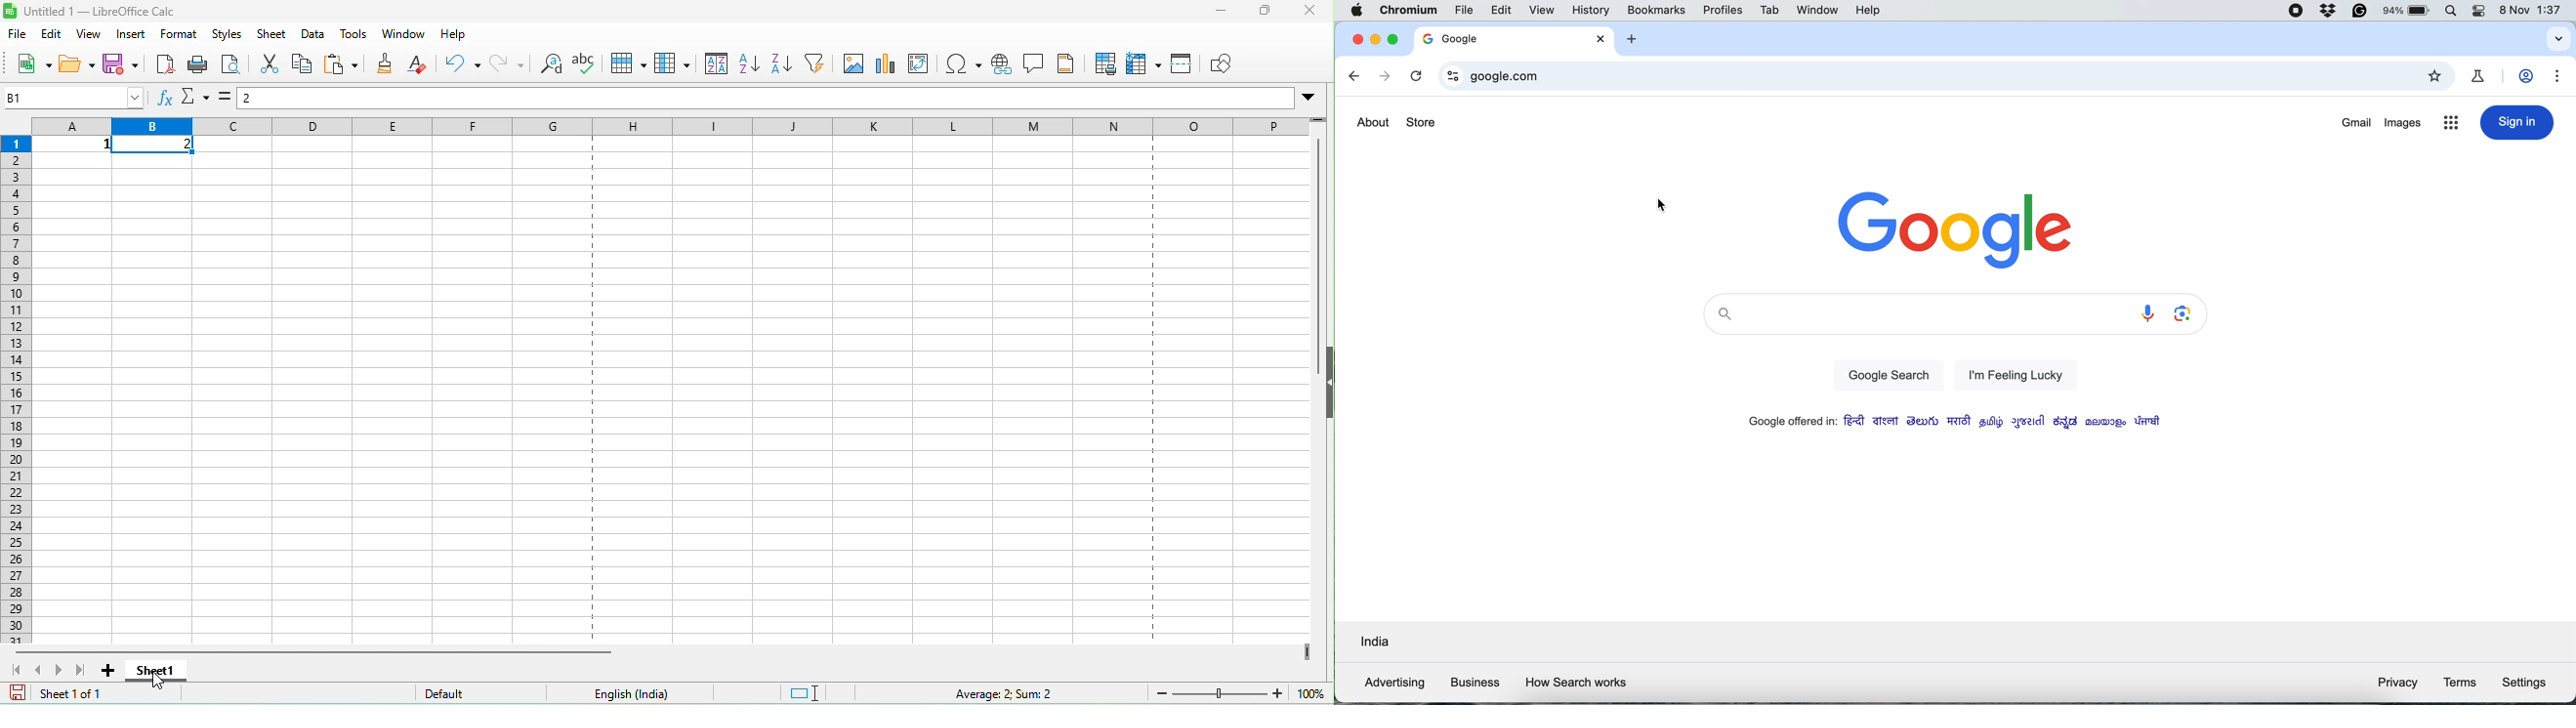 The height and width of the screenshot is (728, 2576). What do you see at coordinates (2557, 39) in the screenshot?
I see `search tabs` at bounding box center [2557, 39].